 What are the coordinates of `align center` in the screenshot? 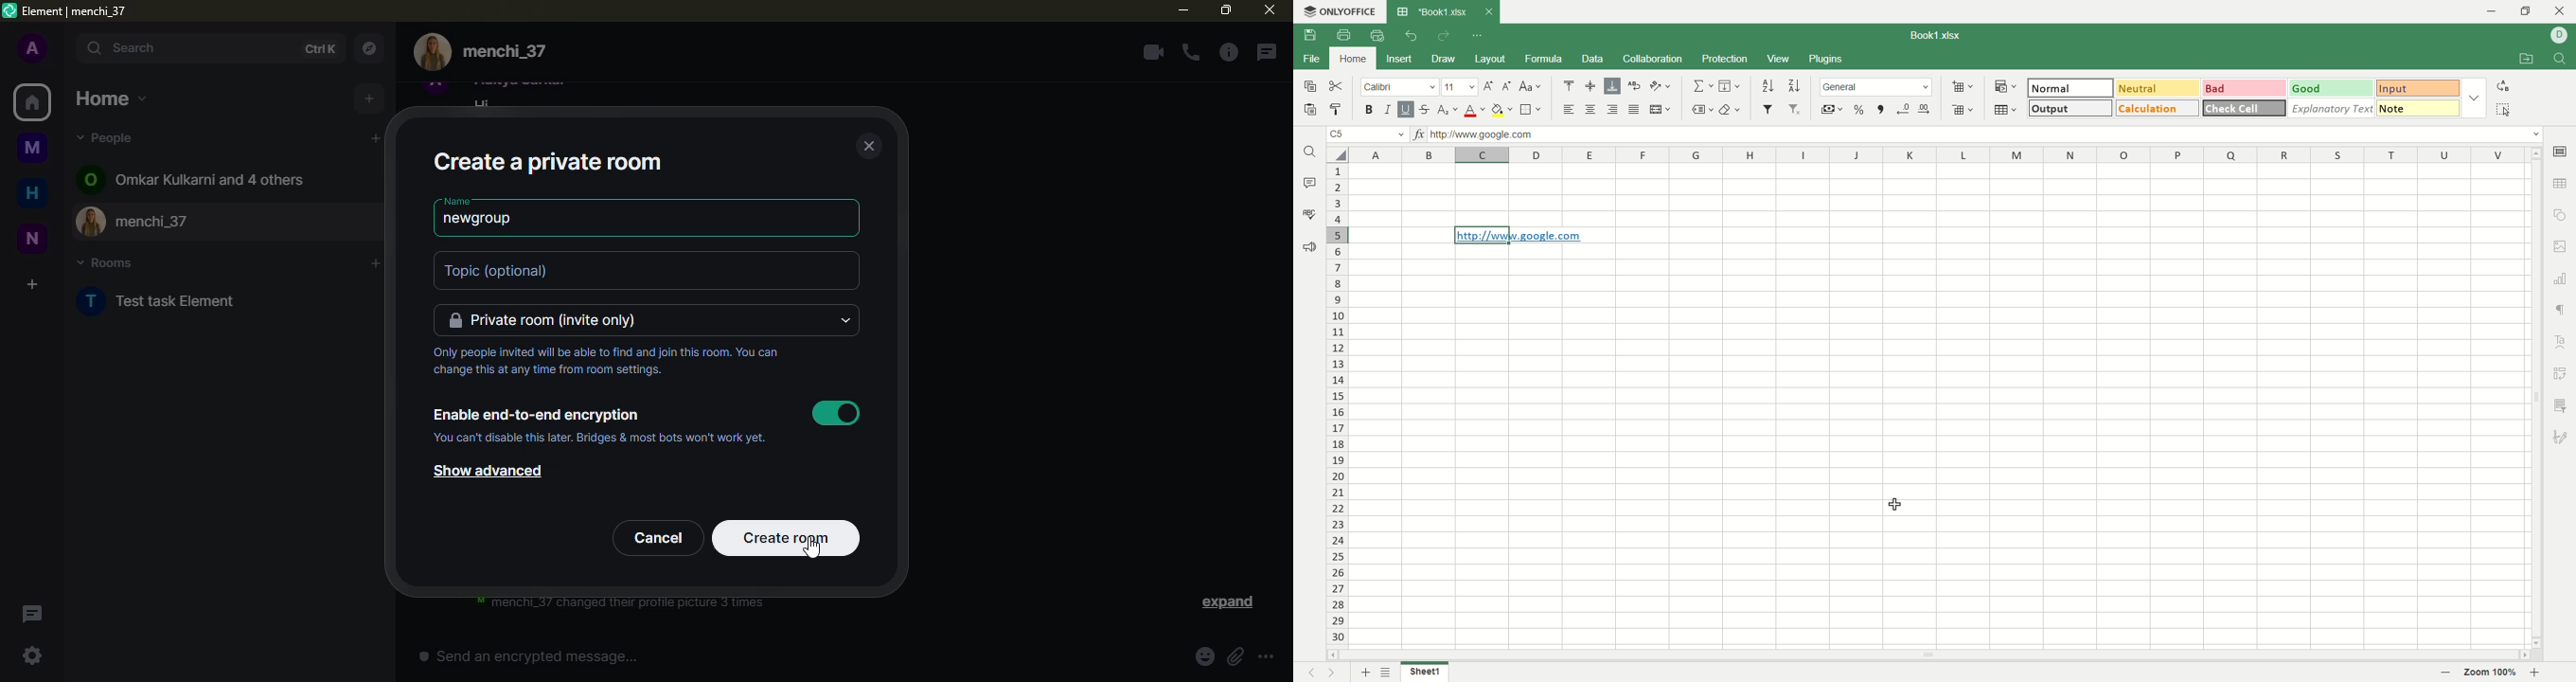 It's located at (1591, 86).